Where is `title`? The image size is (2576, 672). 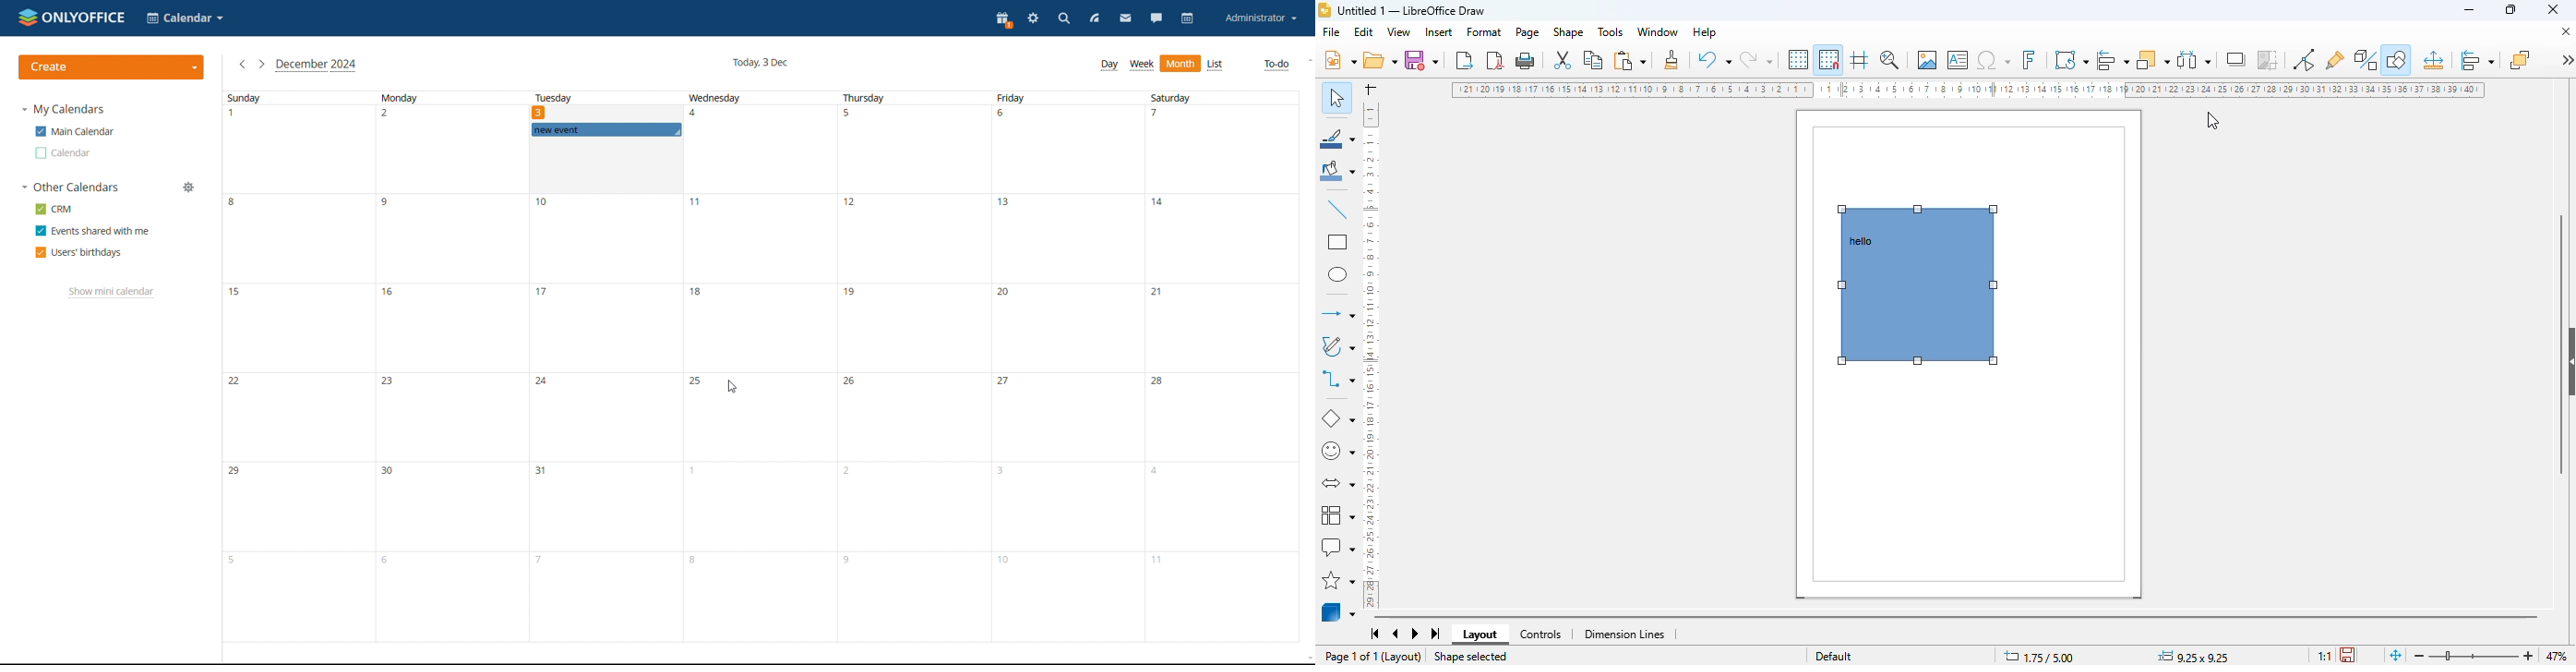
title is located at coordinates (1411, 10).